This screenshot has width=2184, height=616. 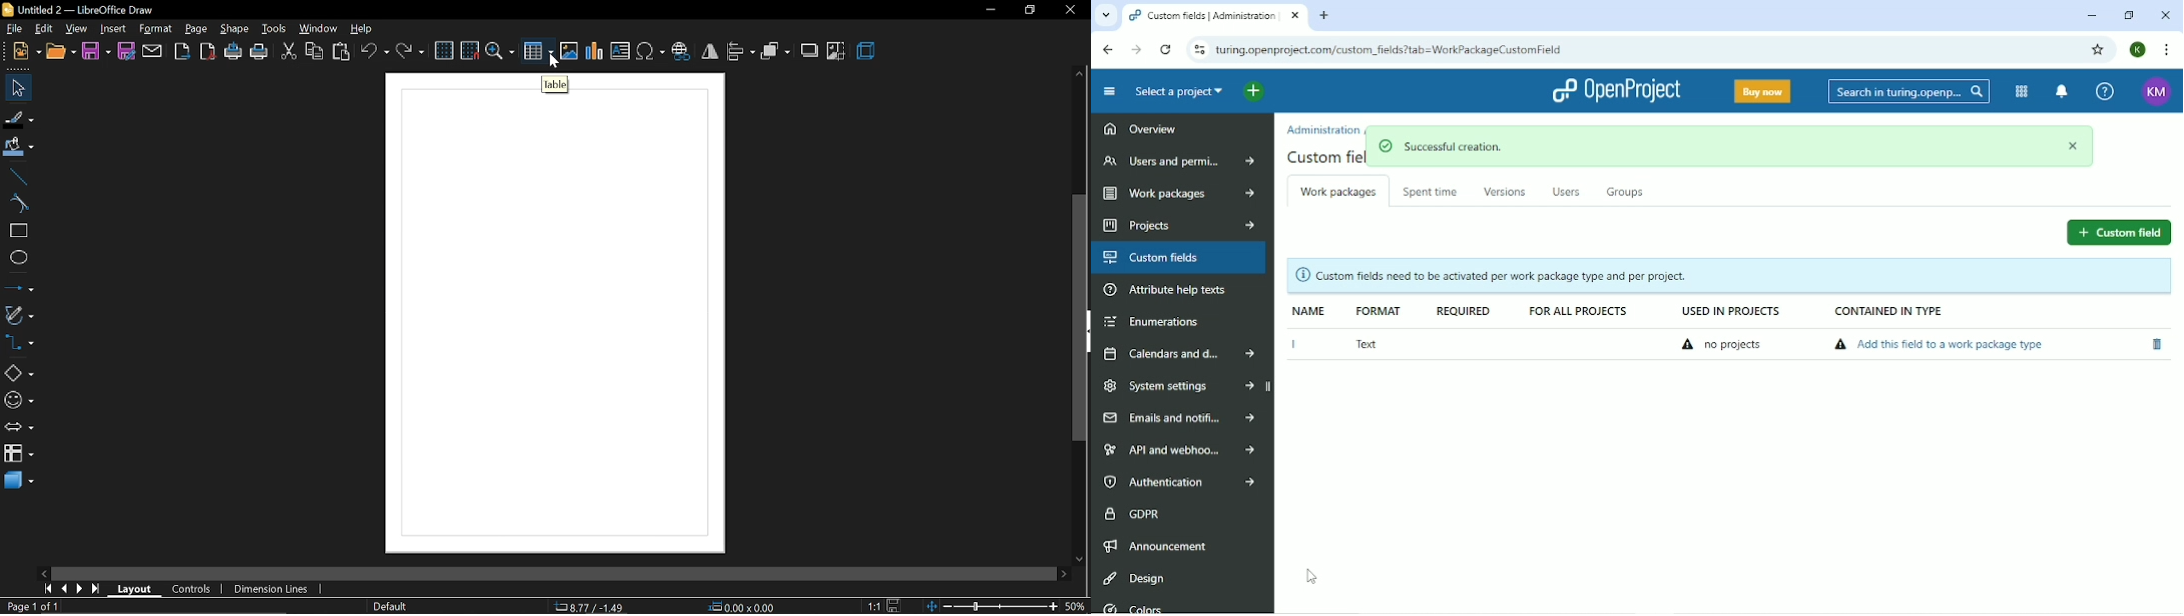 What do you see at coordinates (360, 29) in the screenshot?
I see `help` at bounding box center [360, 29].